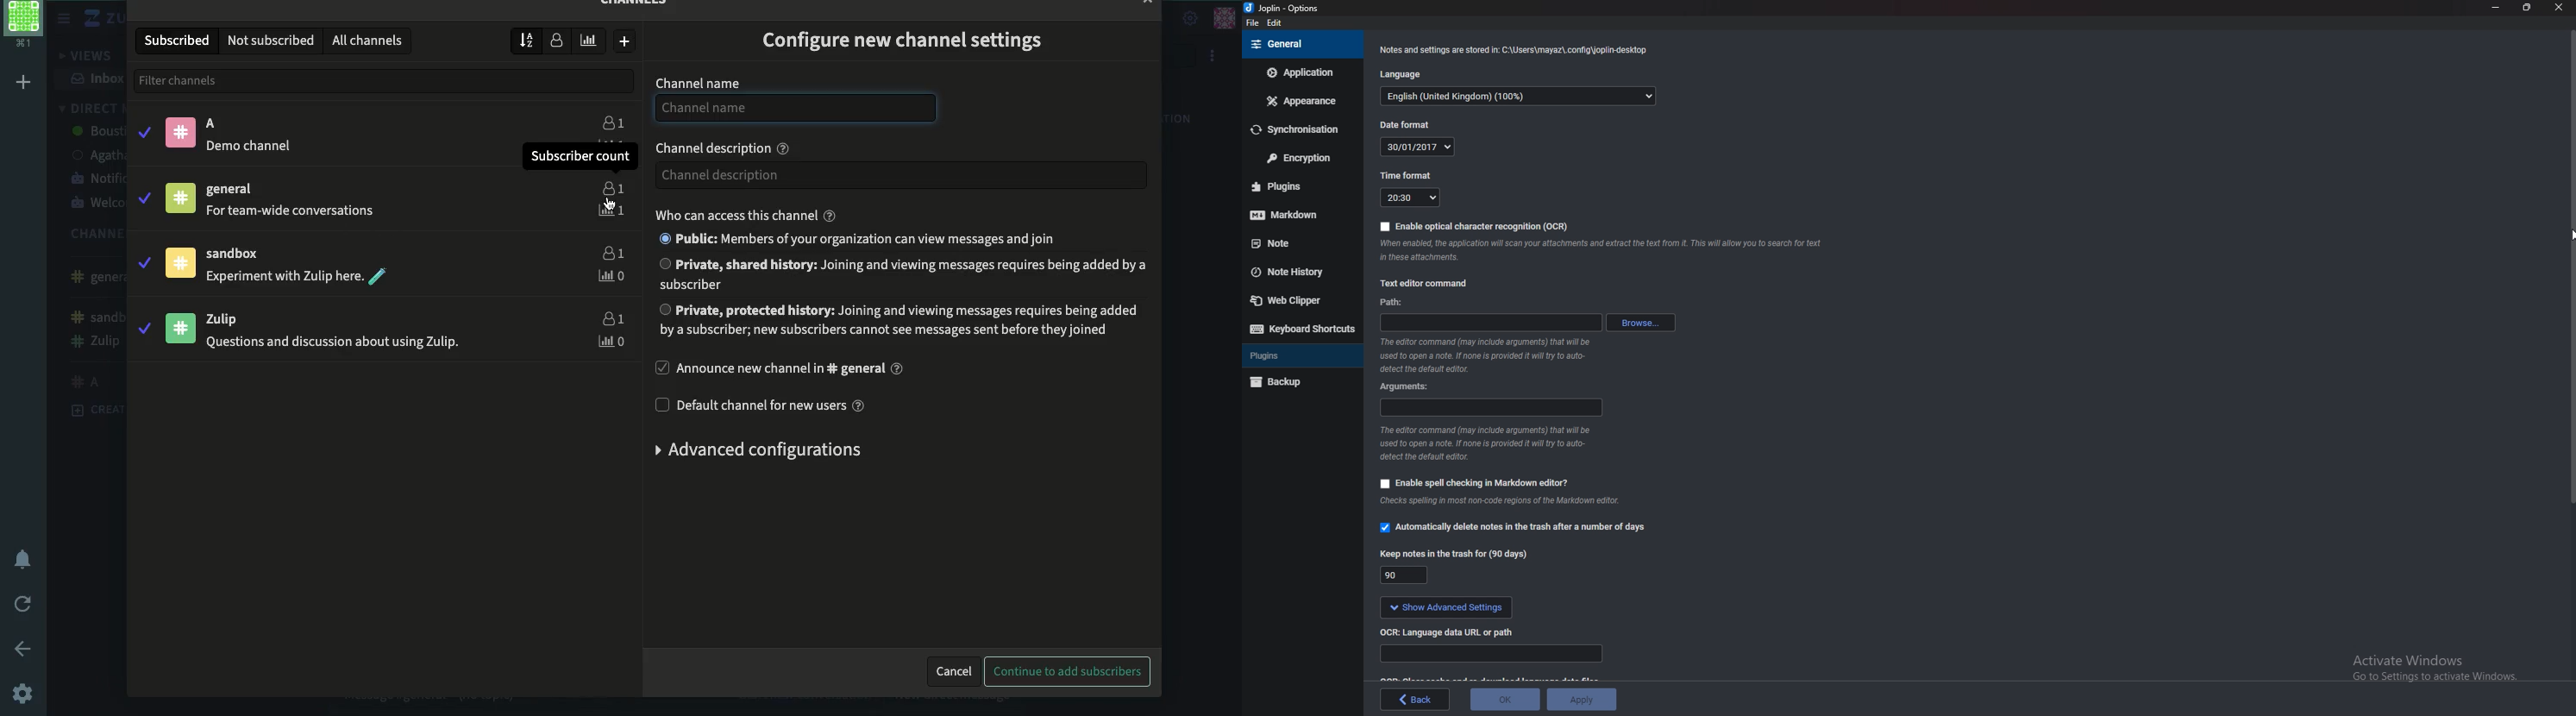  I want to click on time format, so click(1408, 177).